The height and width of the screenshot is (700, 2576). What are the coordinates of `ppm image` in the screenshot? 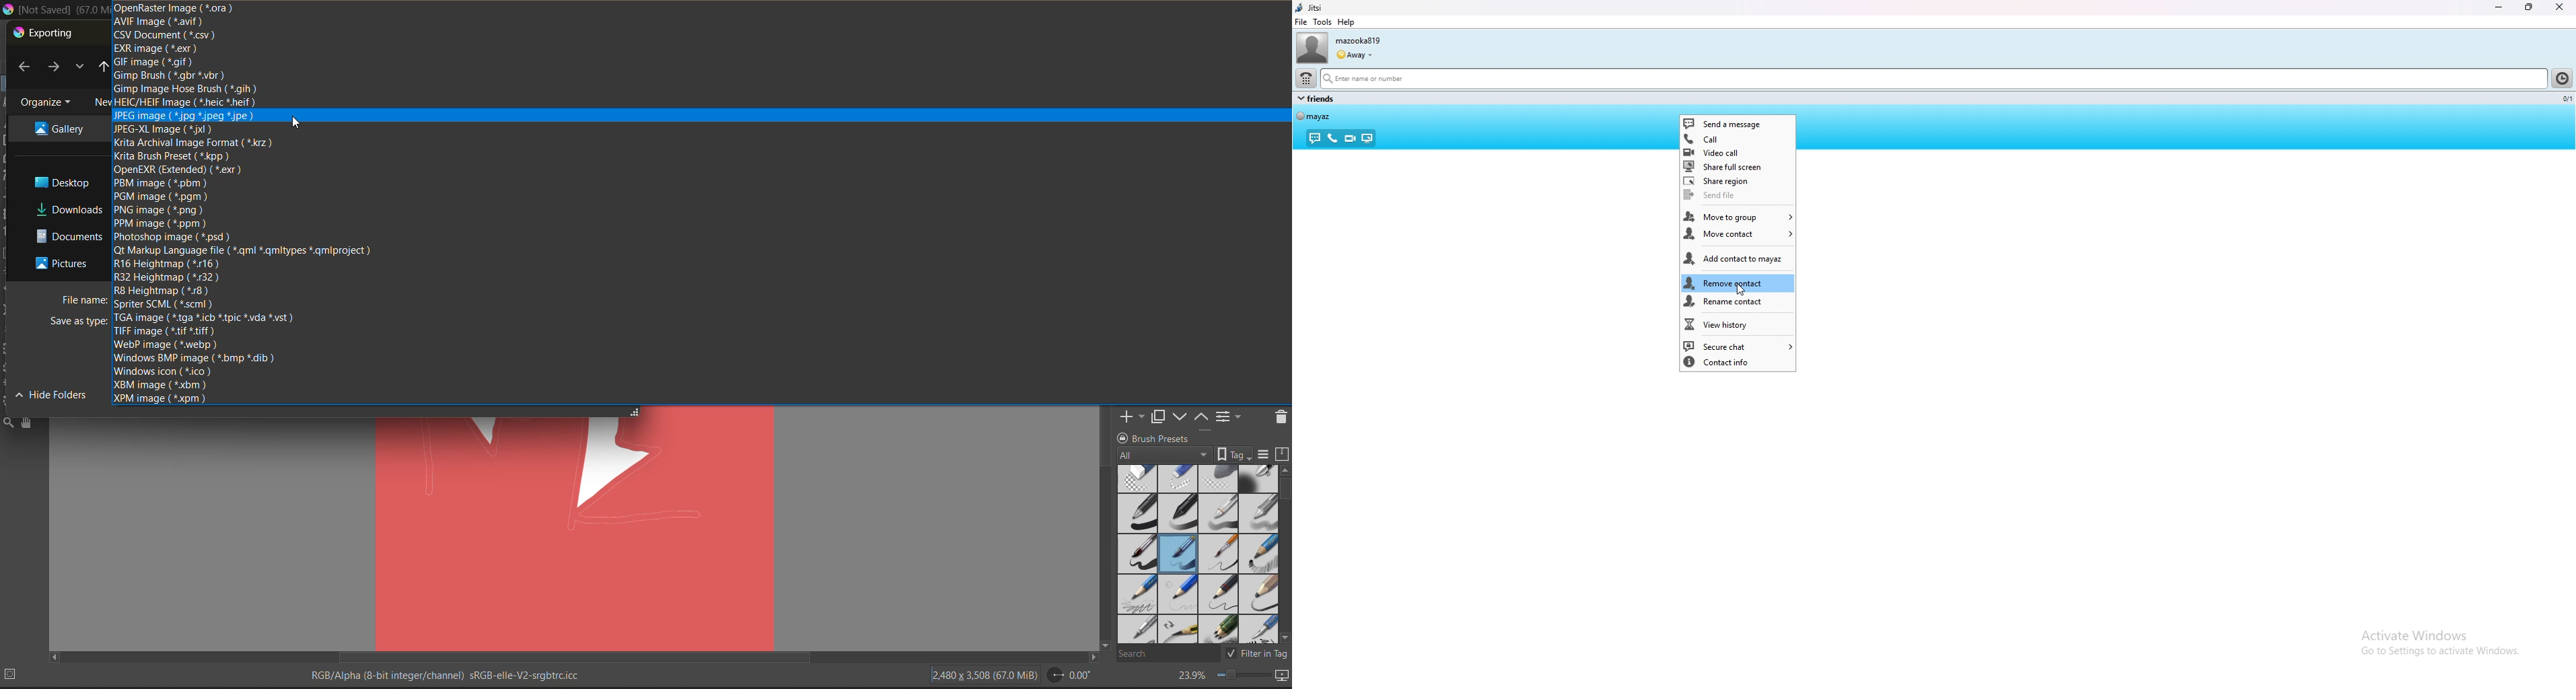 It's located at (175, 224).